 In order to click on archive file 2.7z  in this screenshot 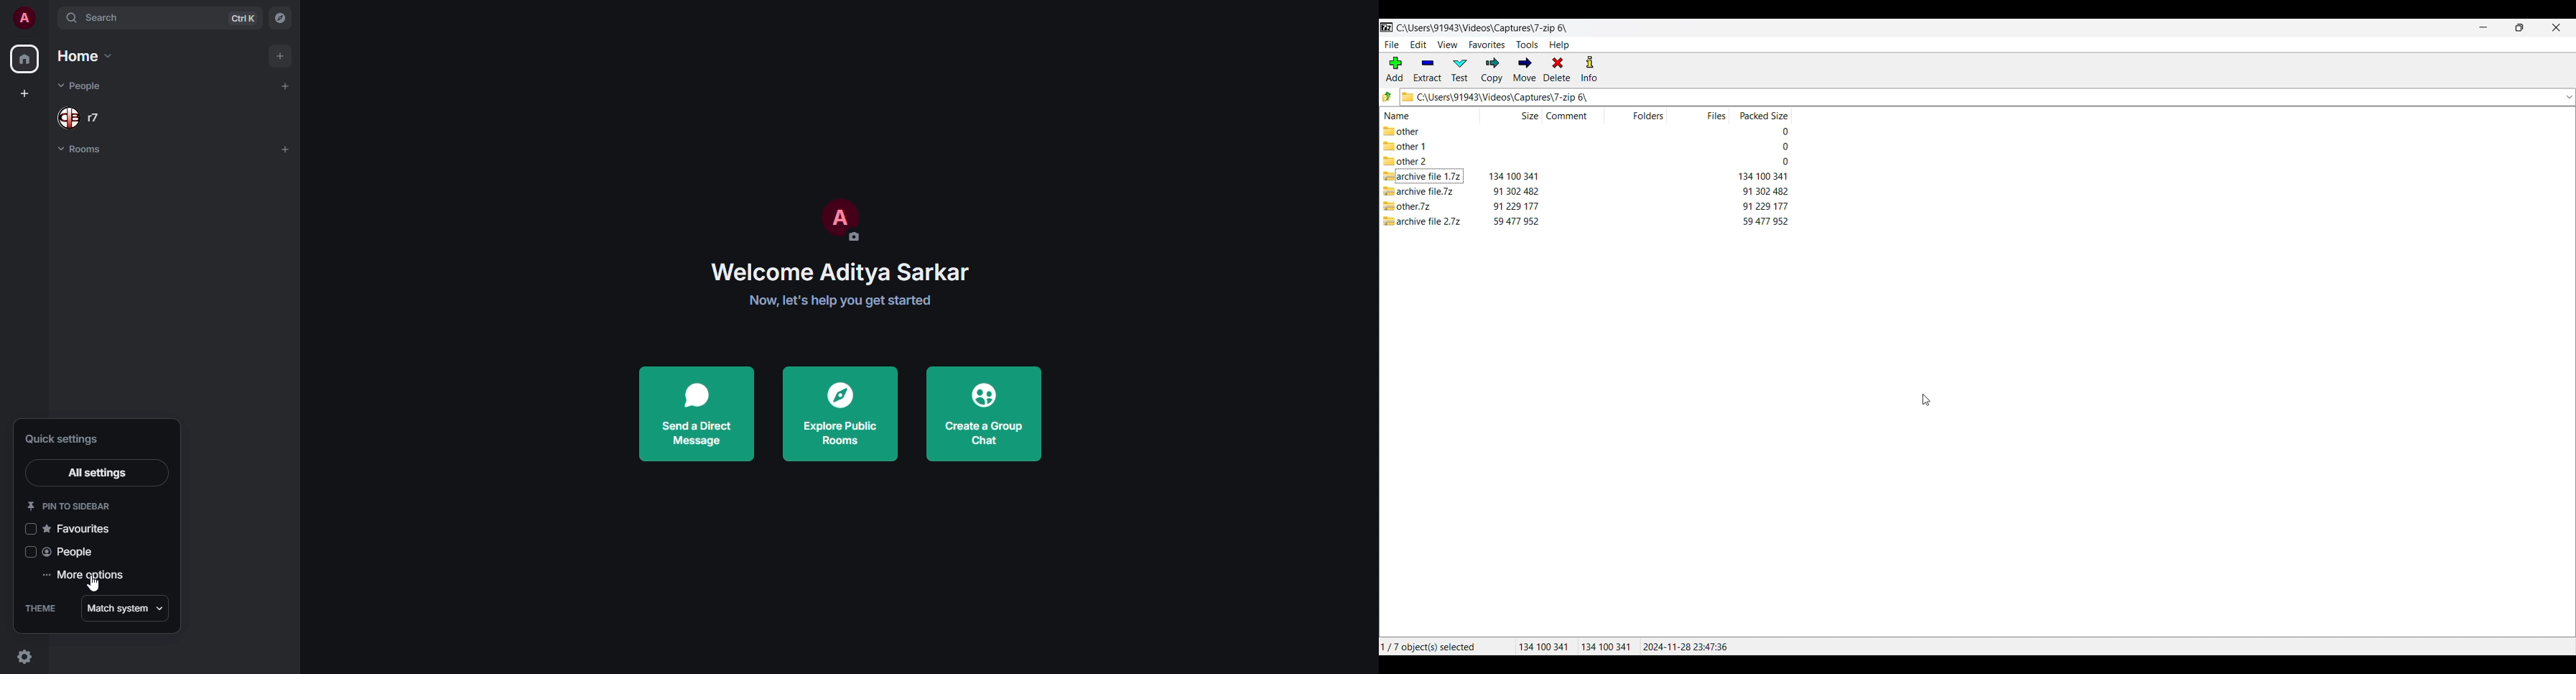, I will do `click(1424, 220)`.